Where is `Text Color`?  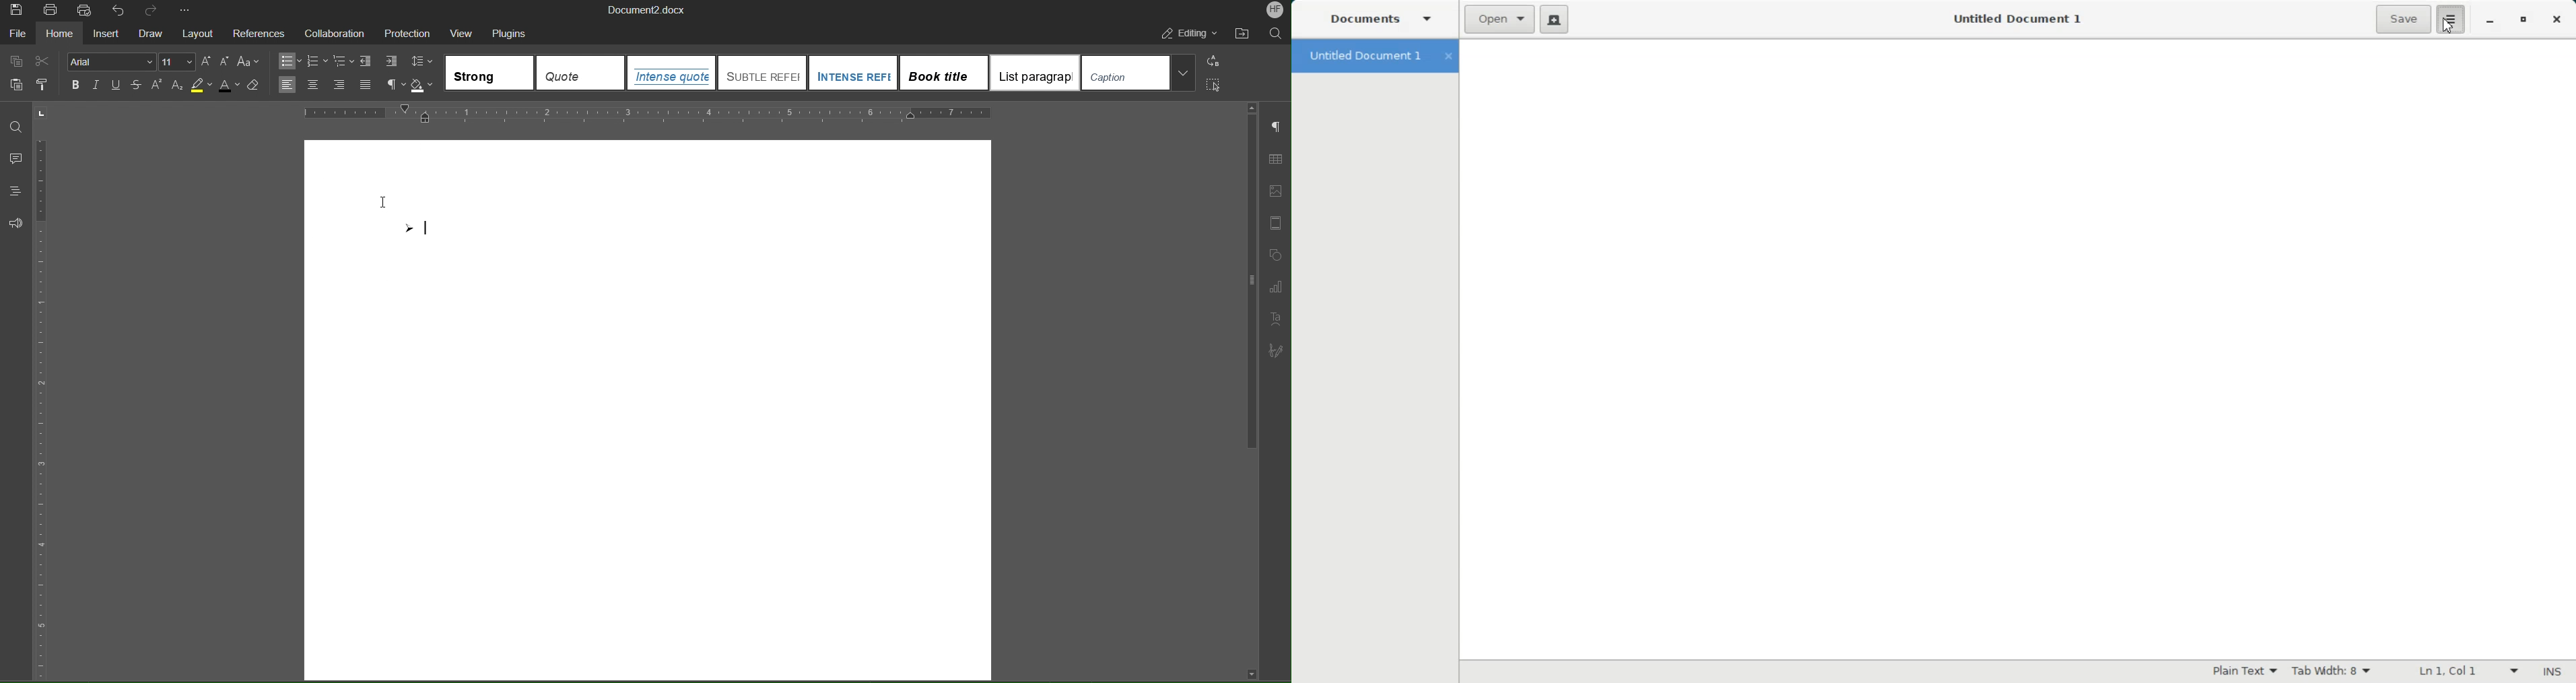 Text Color is located at coordinates (230, 85).